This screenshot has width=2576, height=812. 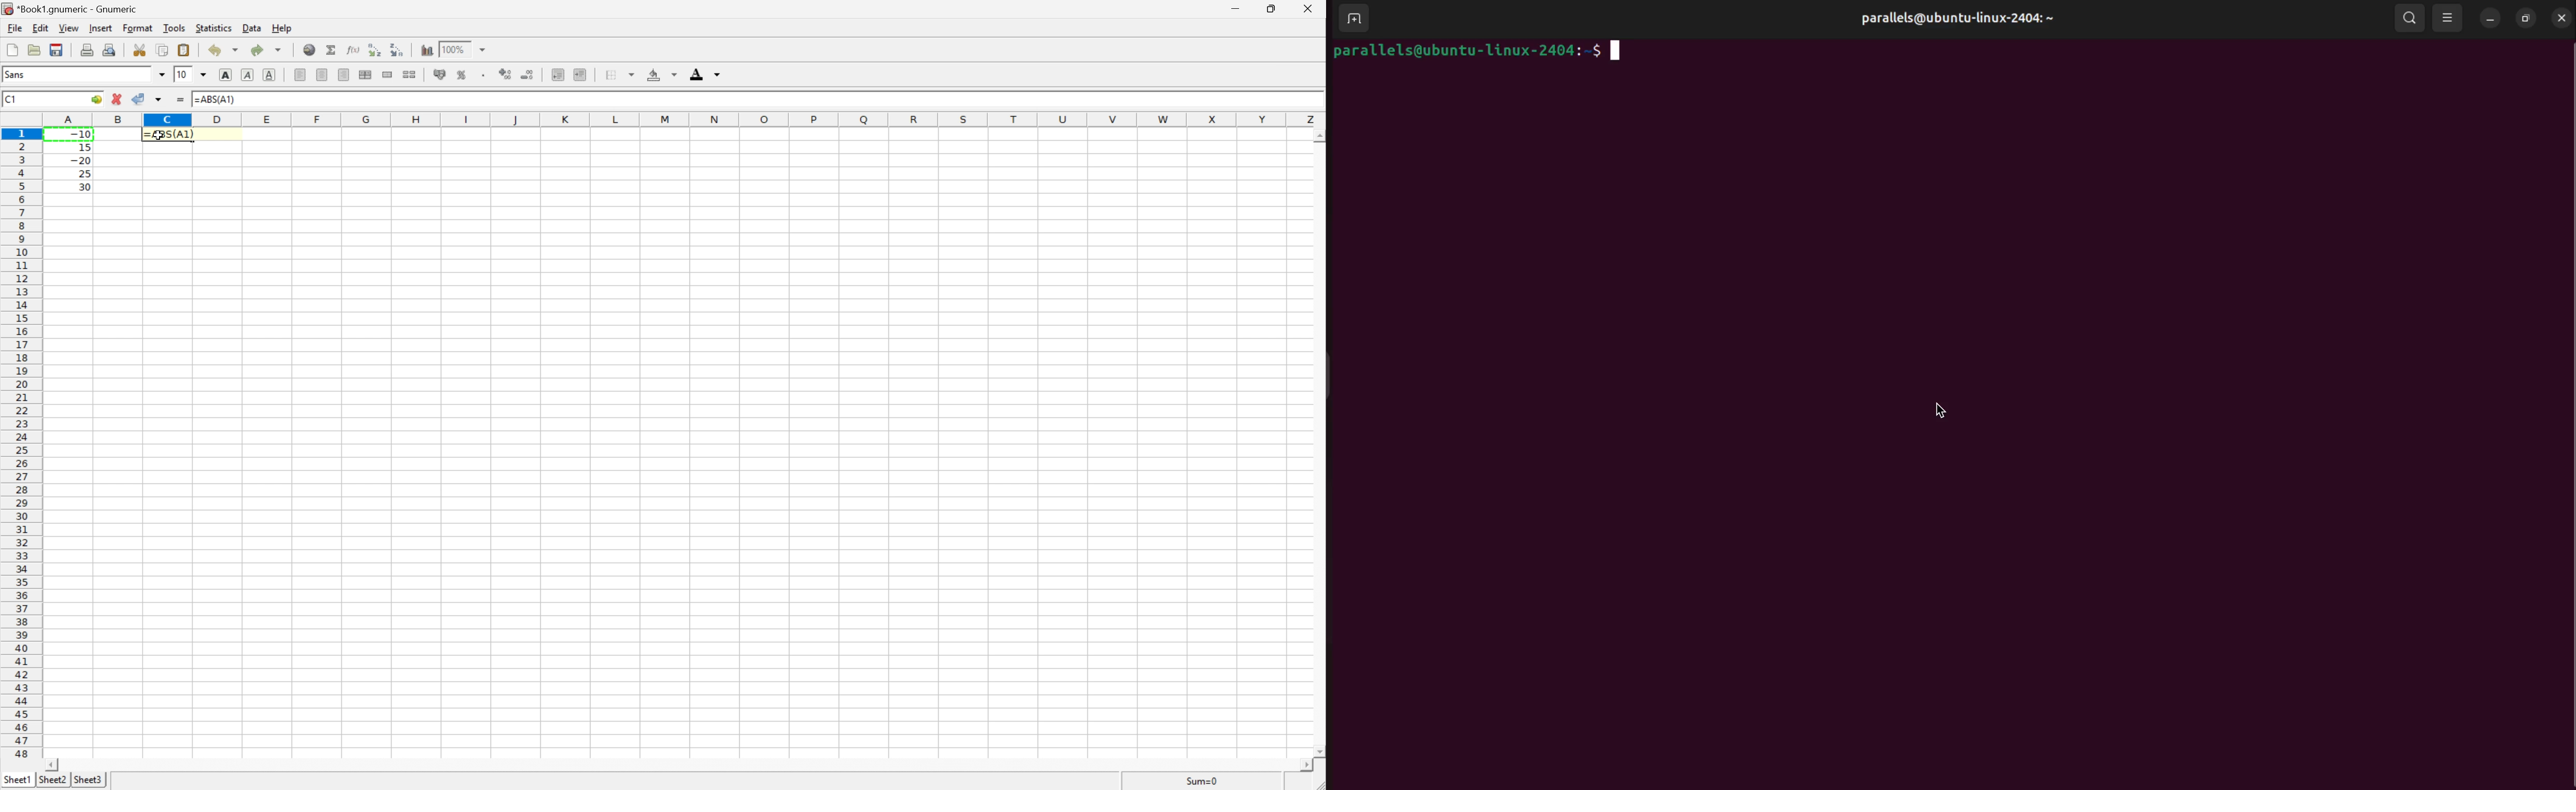 What do you see at coordinates (18, 778) in the screenshot?
I see `Sheet1` at bounding box center [18, 778].